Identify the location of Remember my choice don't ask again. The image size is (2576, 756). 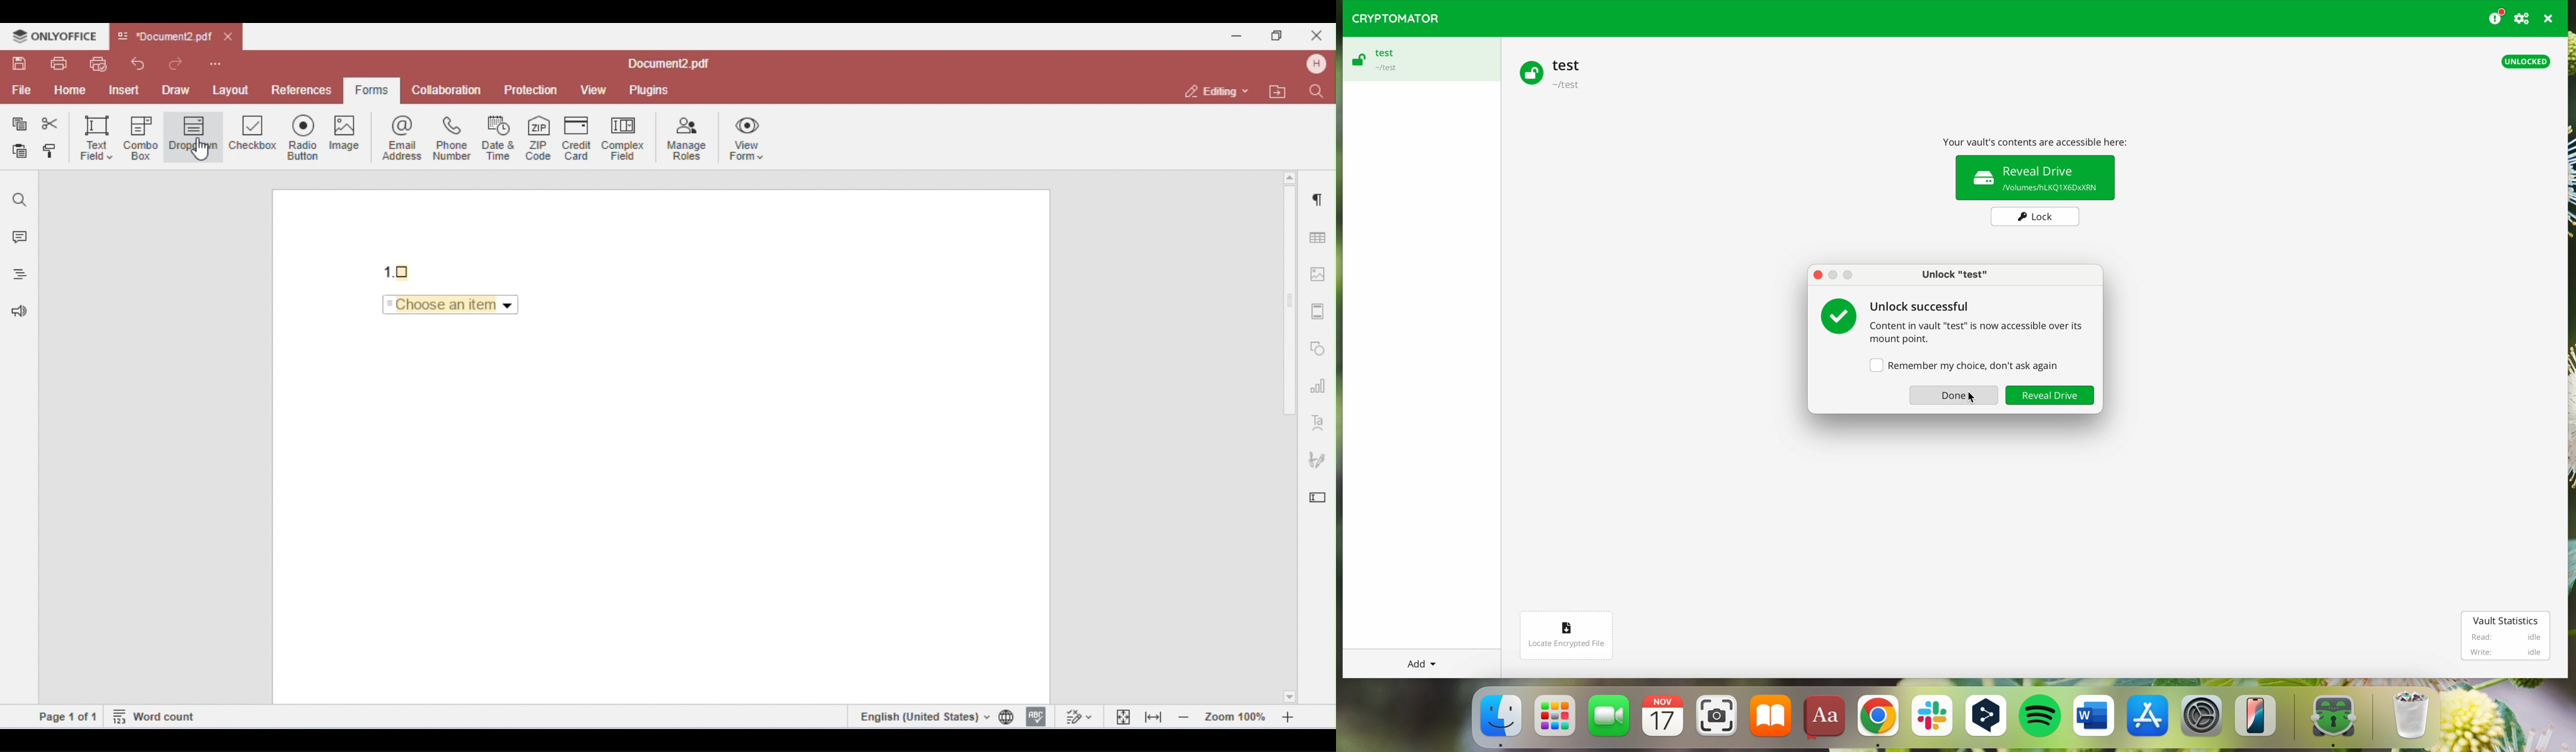
(1962, 365).